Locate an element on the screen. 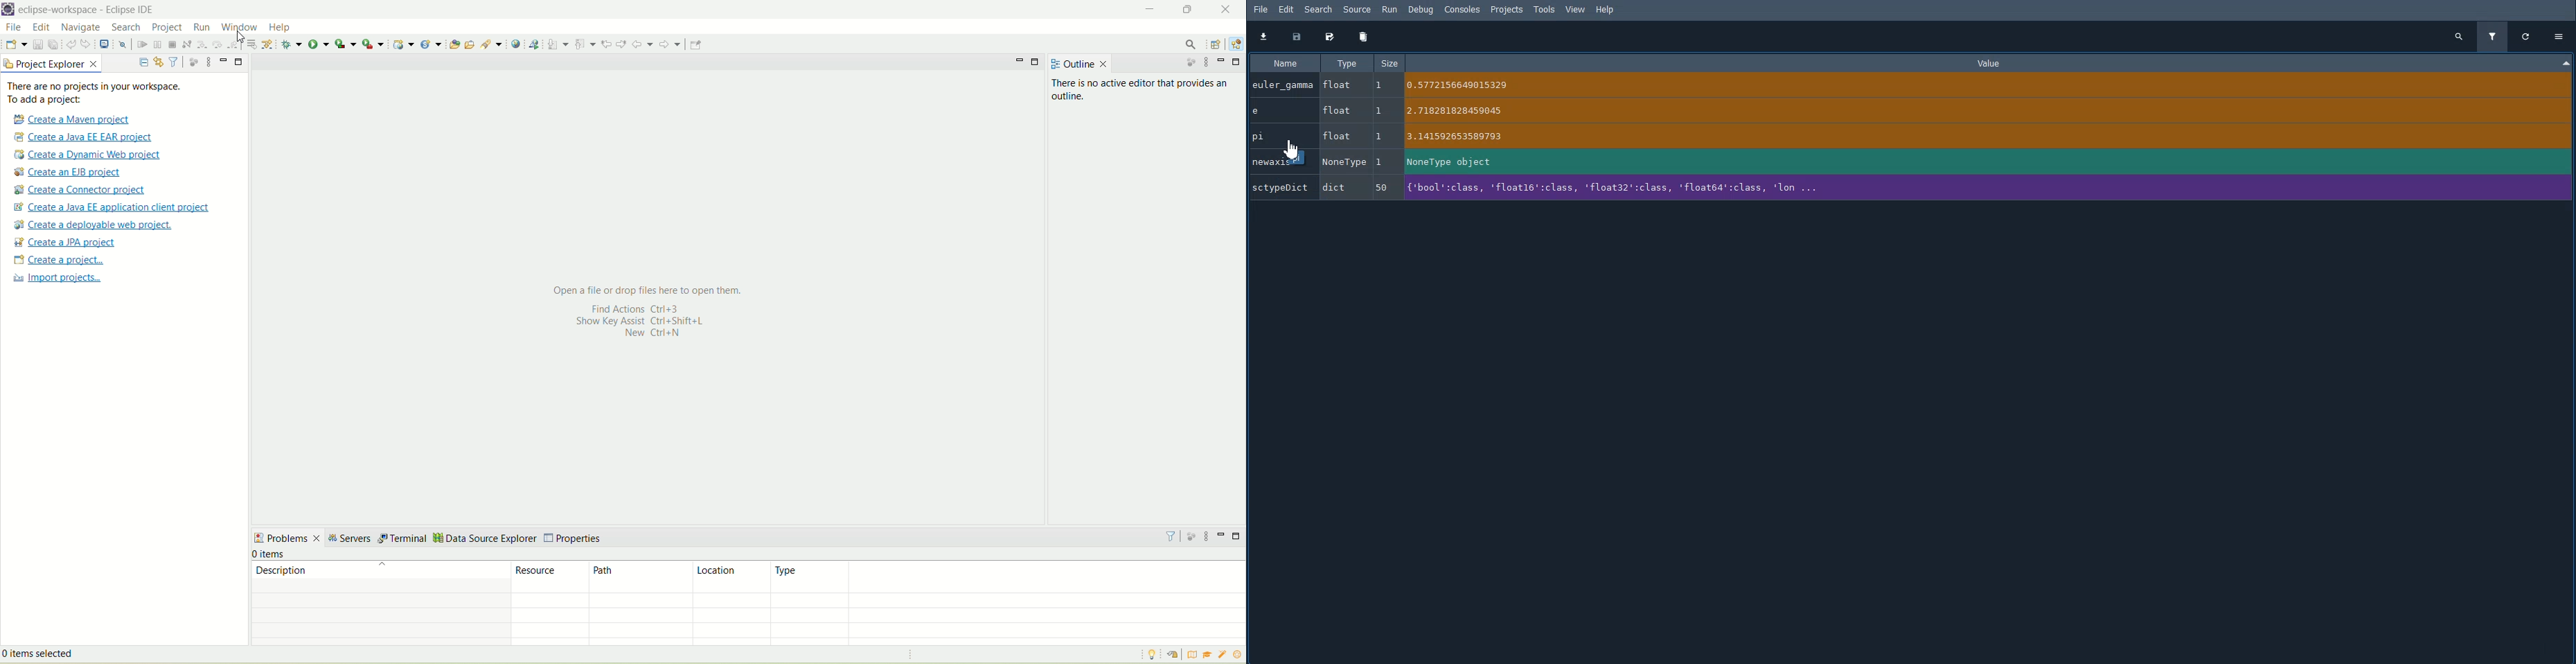  Remove all variables is located at coordinates (1363, 37).